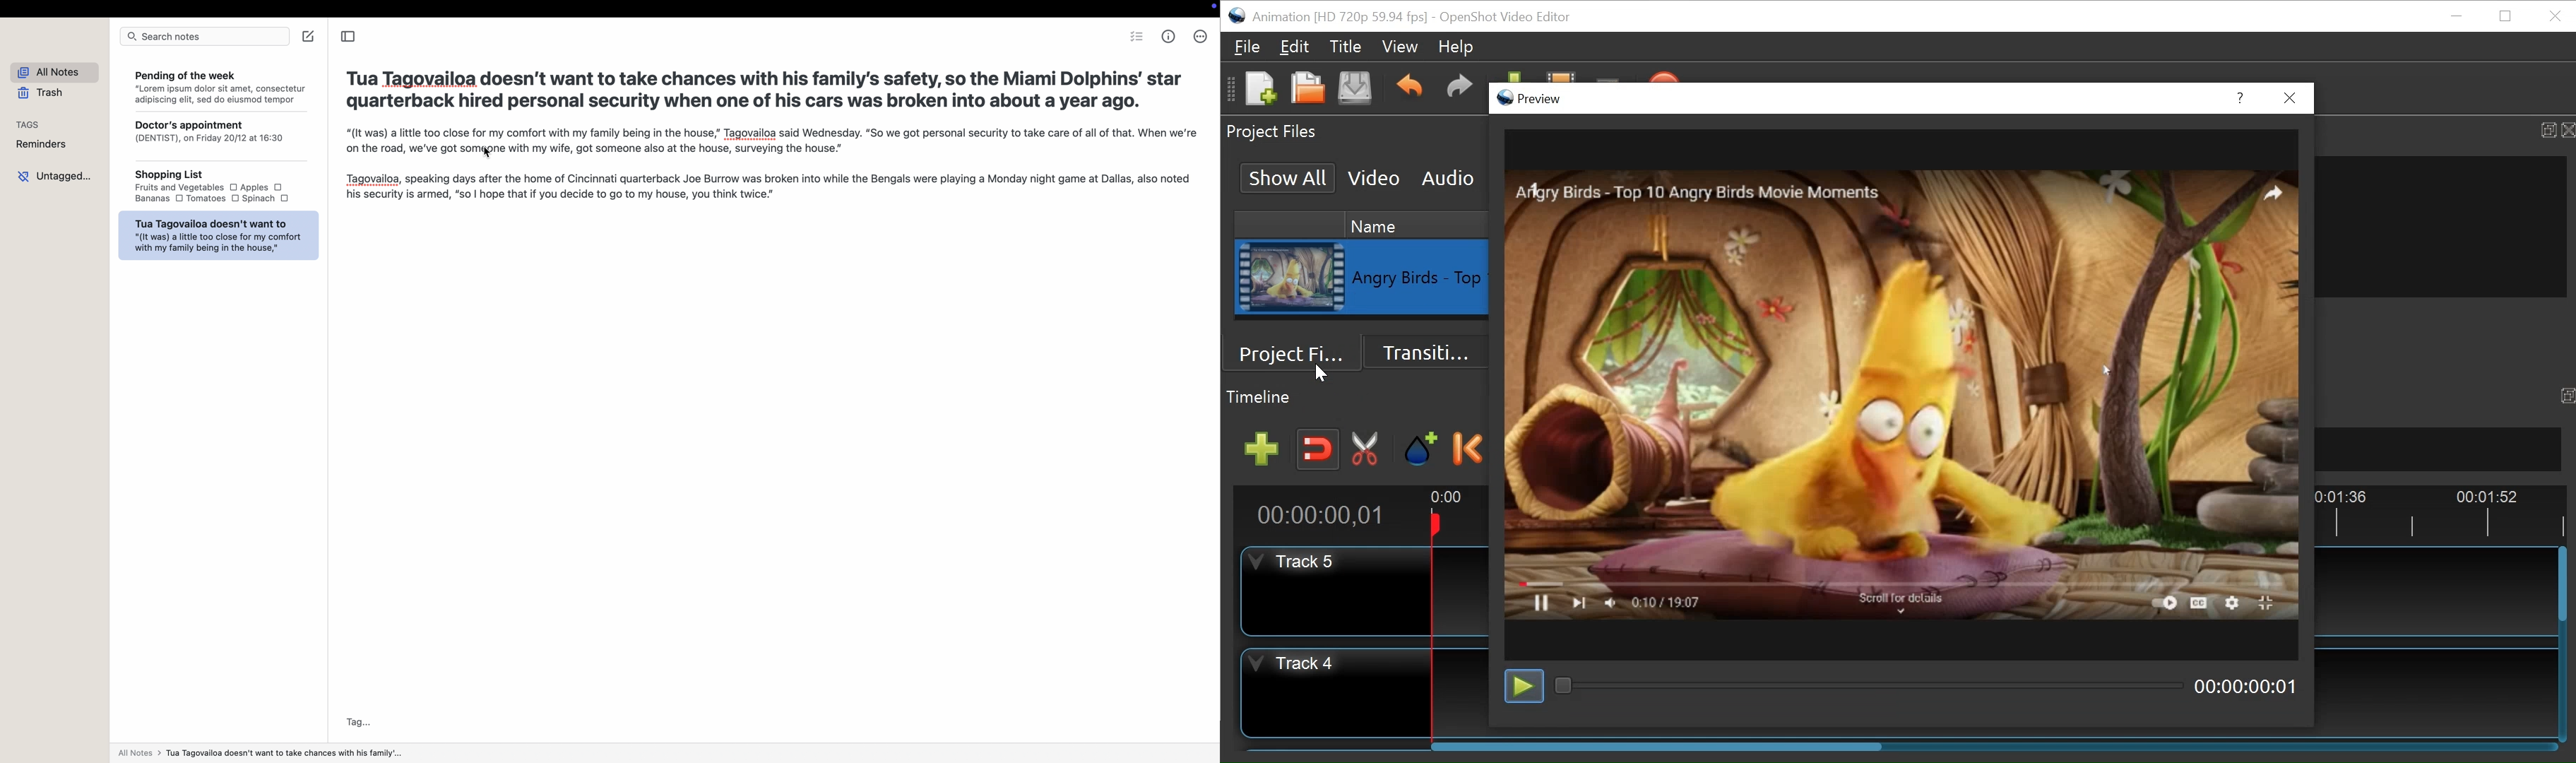 The height and width of the screenshot is (784, 2576). Describe the element at coordinates (768, 141) in the screenshot. I see `“(It was) a little too close for my comfort with my family being in the house,” Tagovailoa said Wednesday. “So we got personal security to take care of all of that. When we're
on the road, we've got someone with my wife, got someone also at the house, surveying the house.”` at that location.